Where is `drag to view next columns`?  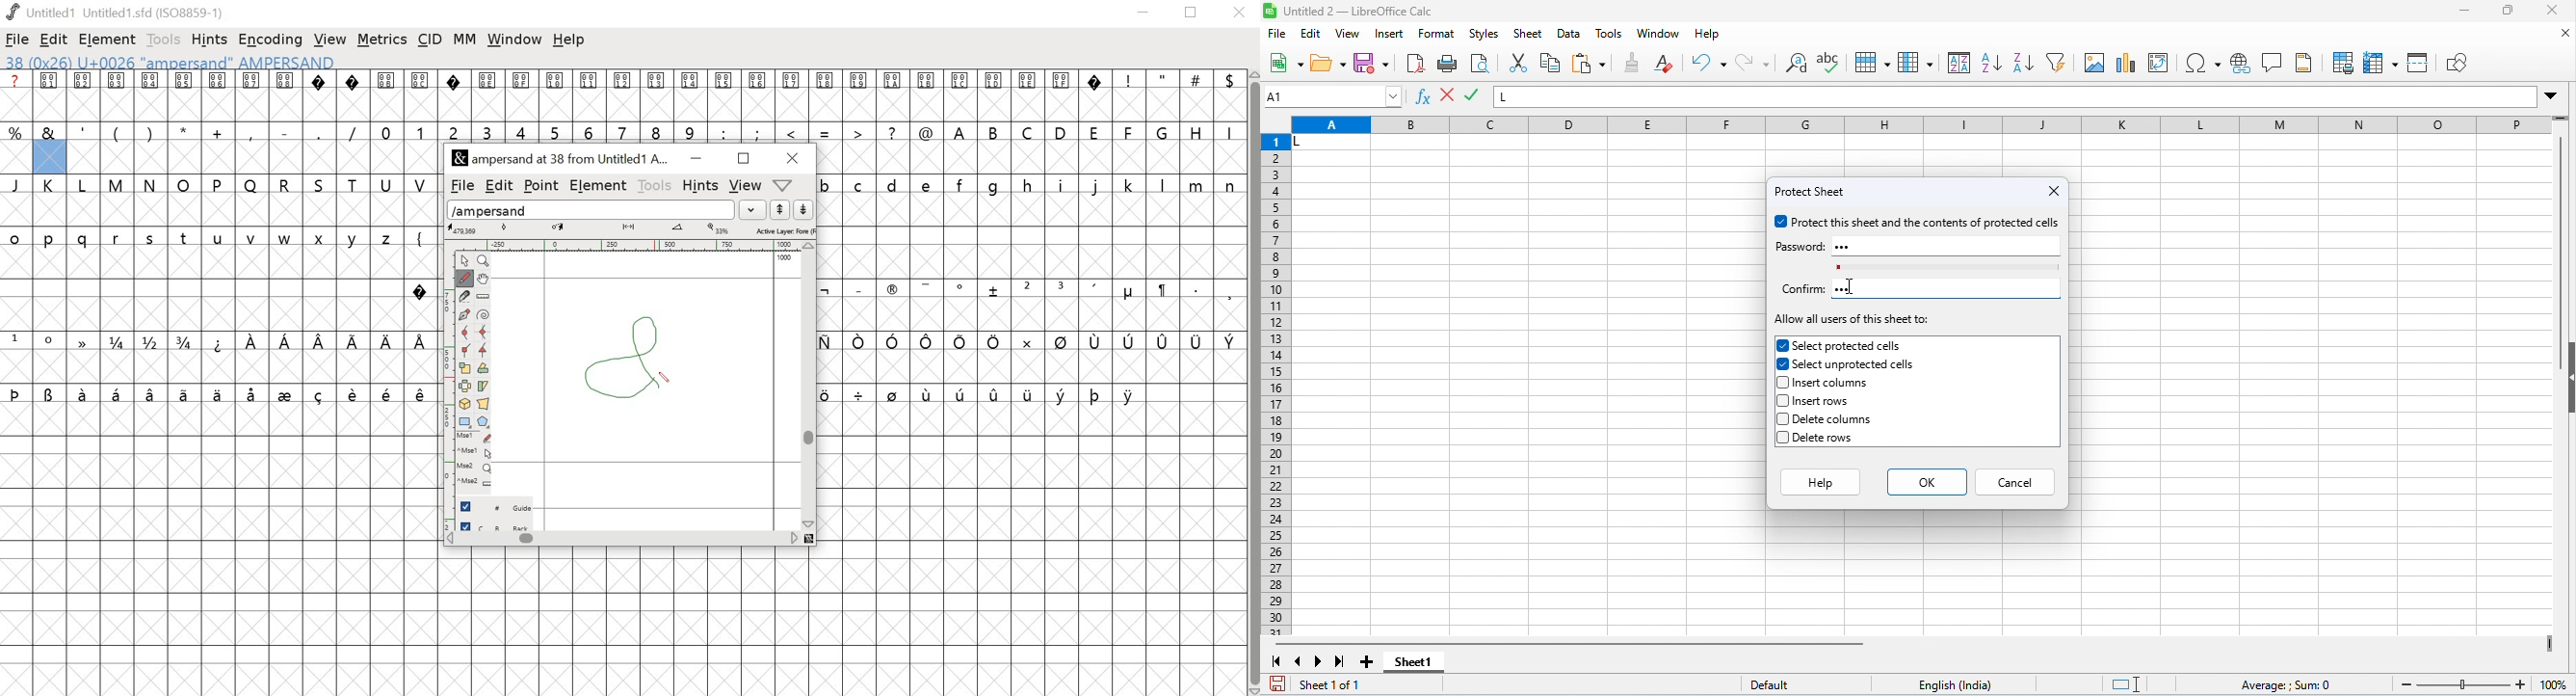
drag to view next columns is located at coordinates (2549, 643).